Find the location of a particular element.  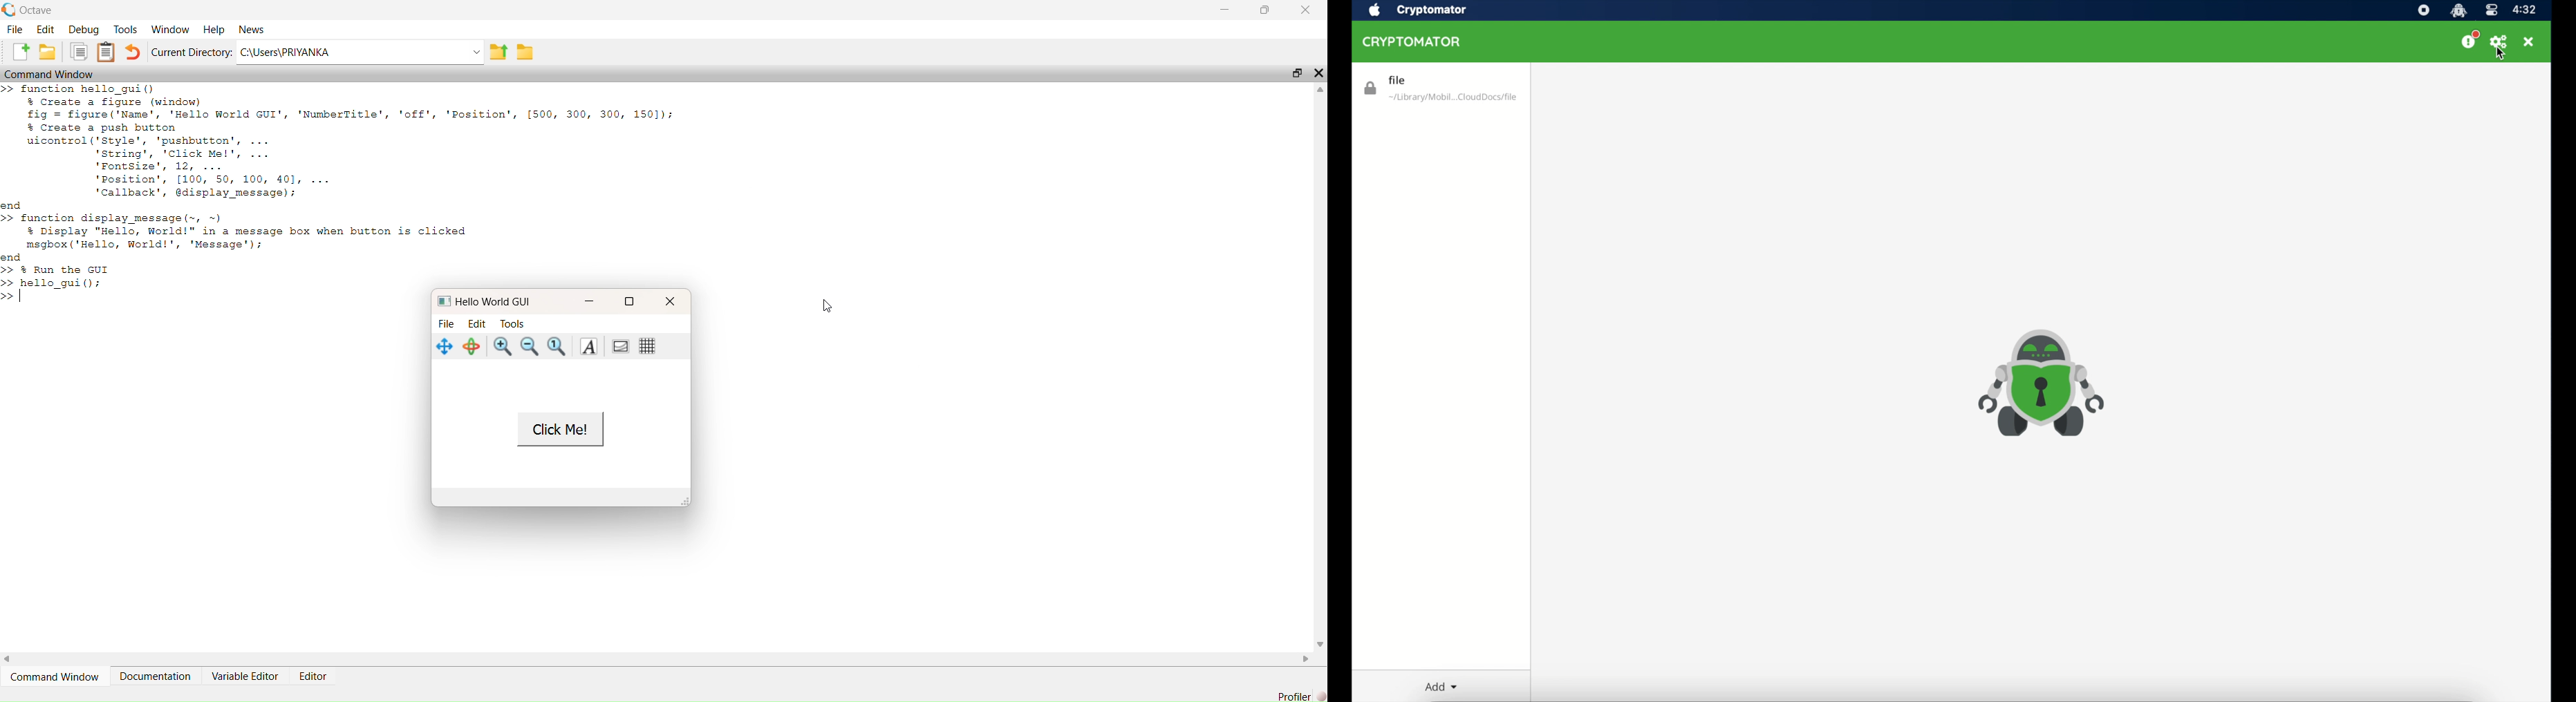

Editor is located at coordinates (311, 675).